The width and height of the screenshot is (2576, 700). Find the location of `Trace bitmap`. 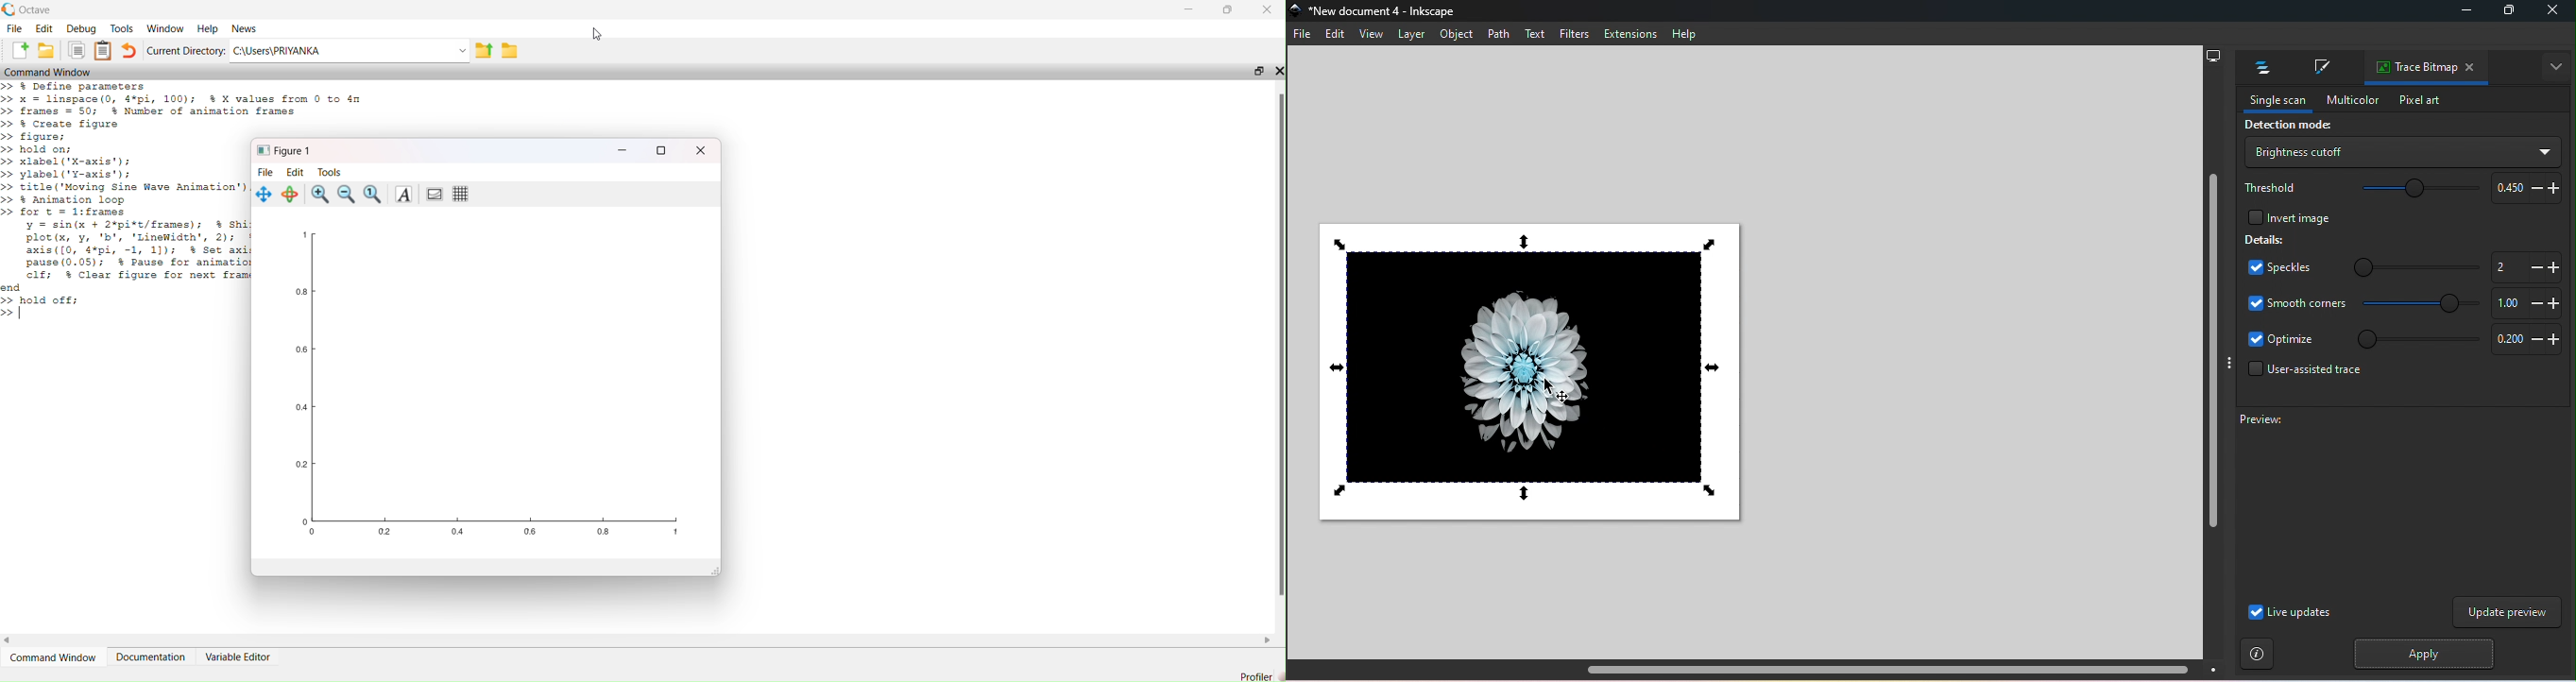

Trace bitmap is located at coordinates (2411, 68).